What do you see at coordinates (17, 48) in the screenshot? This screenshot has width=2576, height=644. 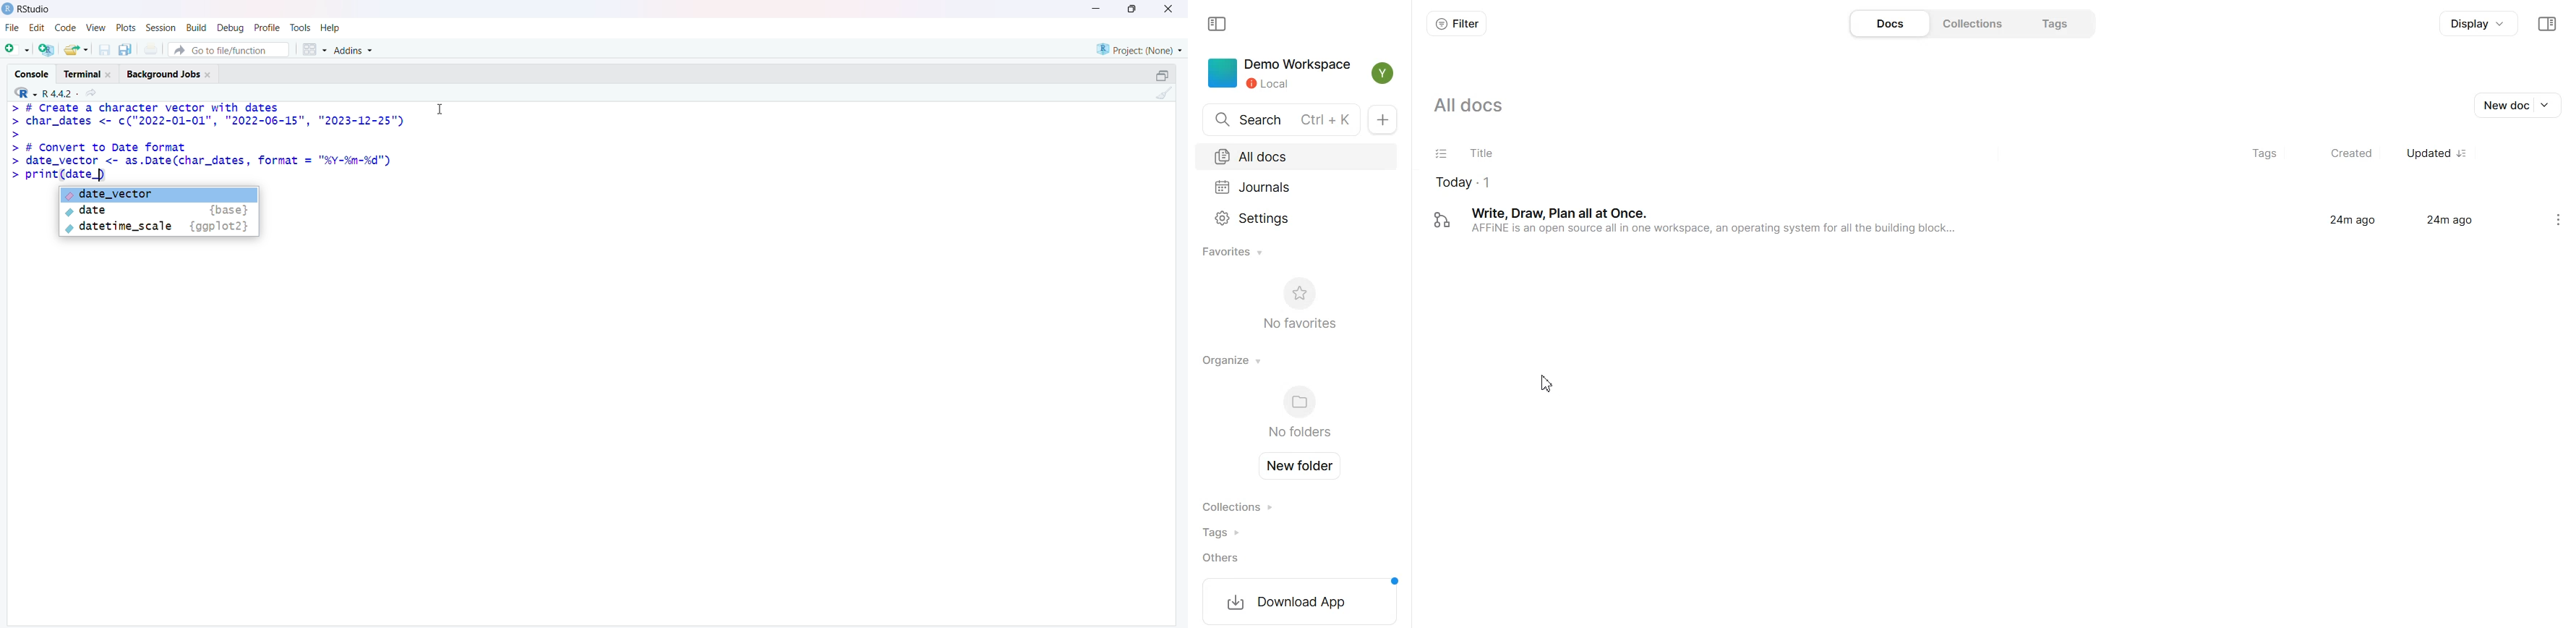 I see `New File` at bounding box center [17, 48].